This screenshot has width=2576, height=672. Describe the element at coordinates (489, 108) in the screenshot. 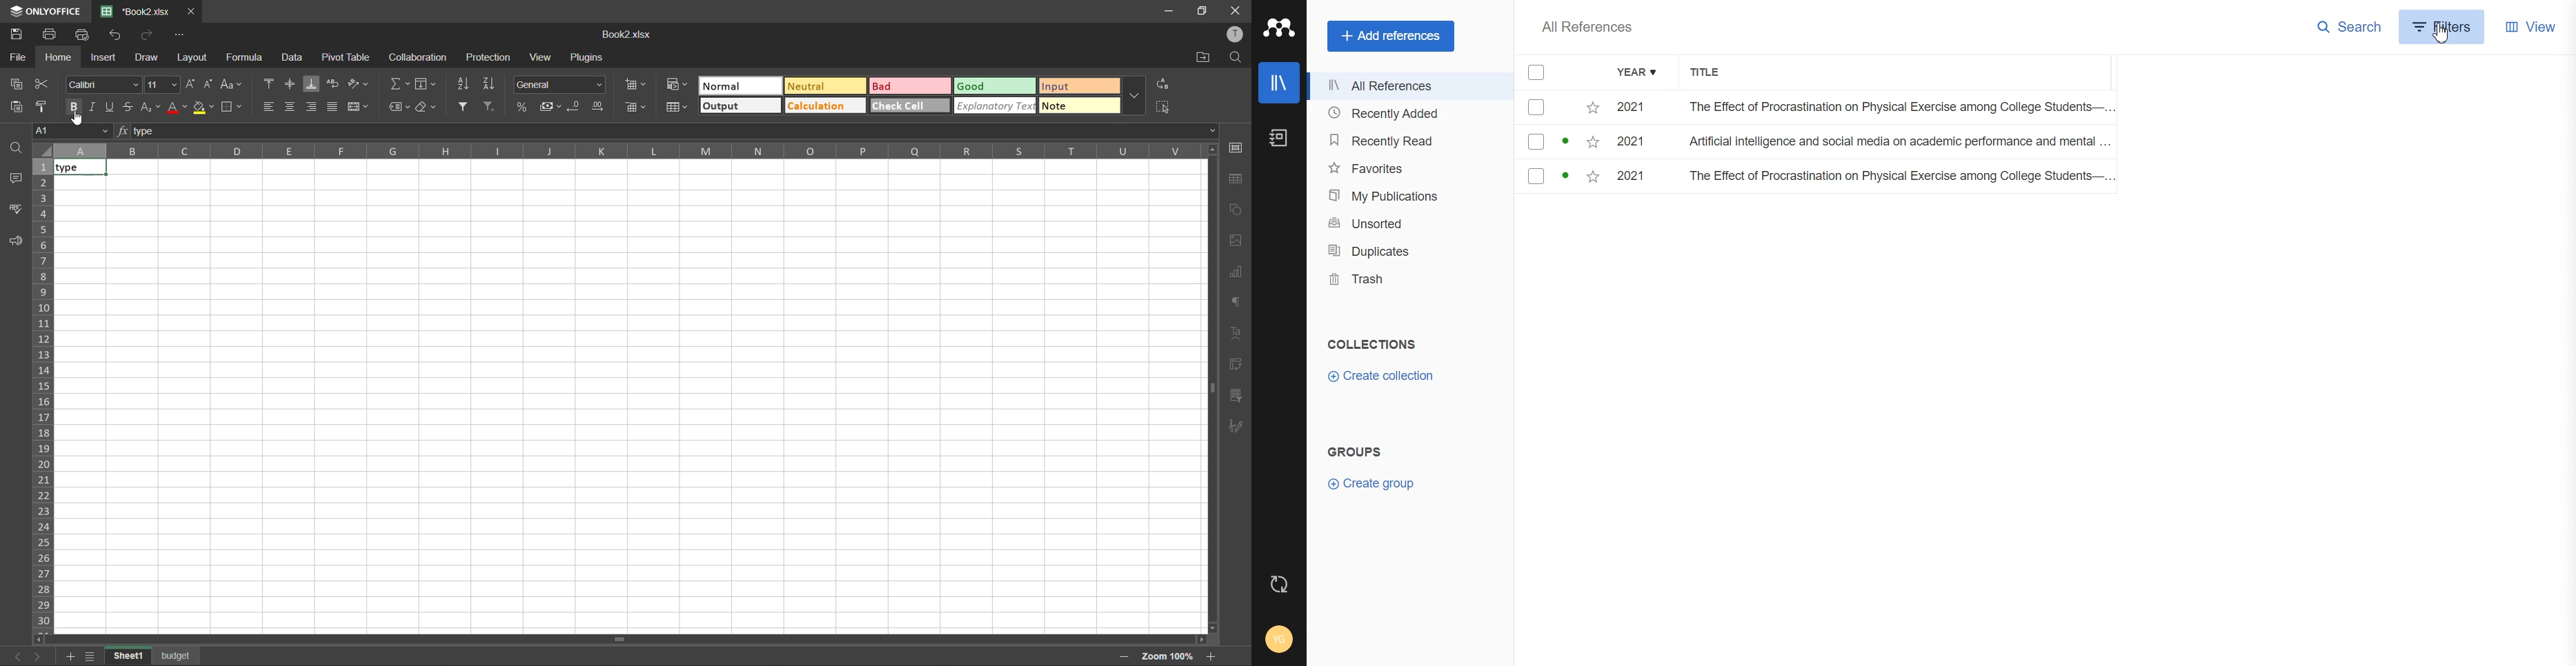

I see `clear filter` at that location.